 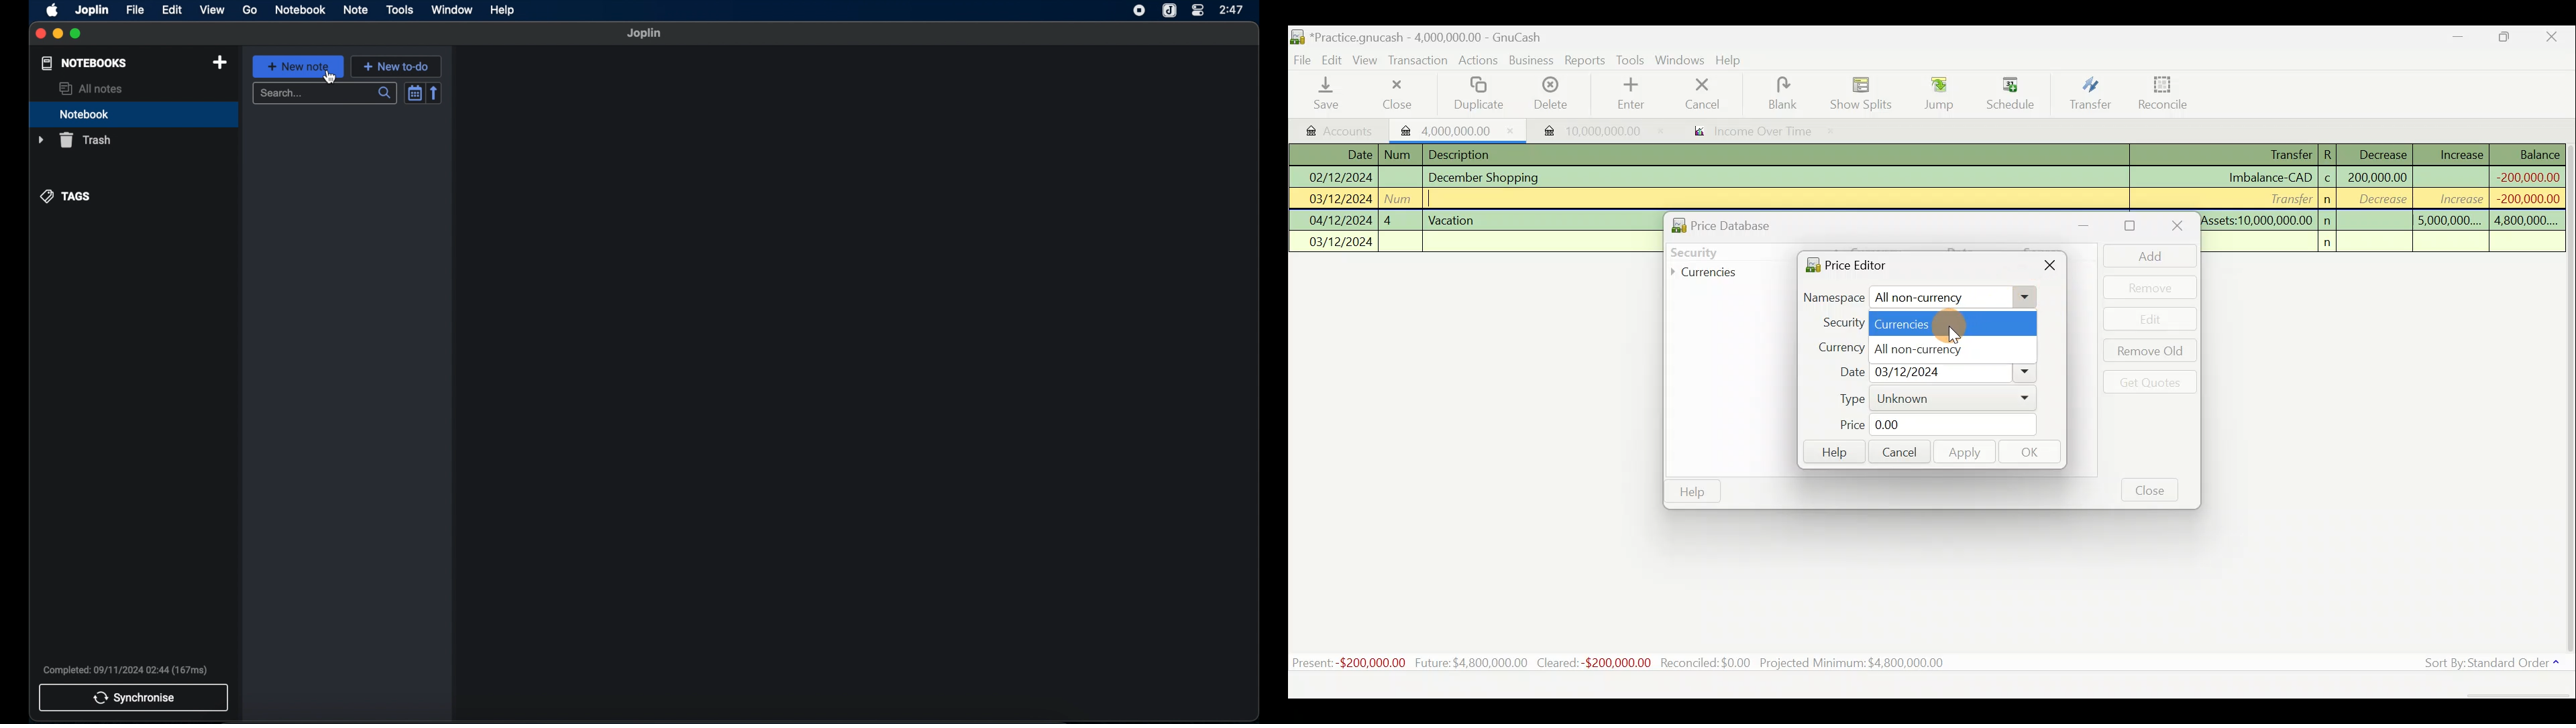 What do you see at coordinates (1342, 243) in the screenshot?
I see `03/12/2024` at bounding box center [1342, 243].